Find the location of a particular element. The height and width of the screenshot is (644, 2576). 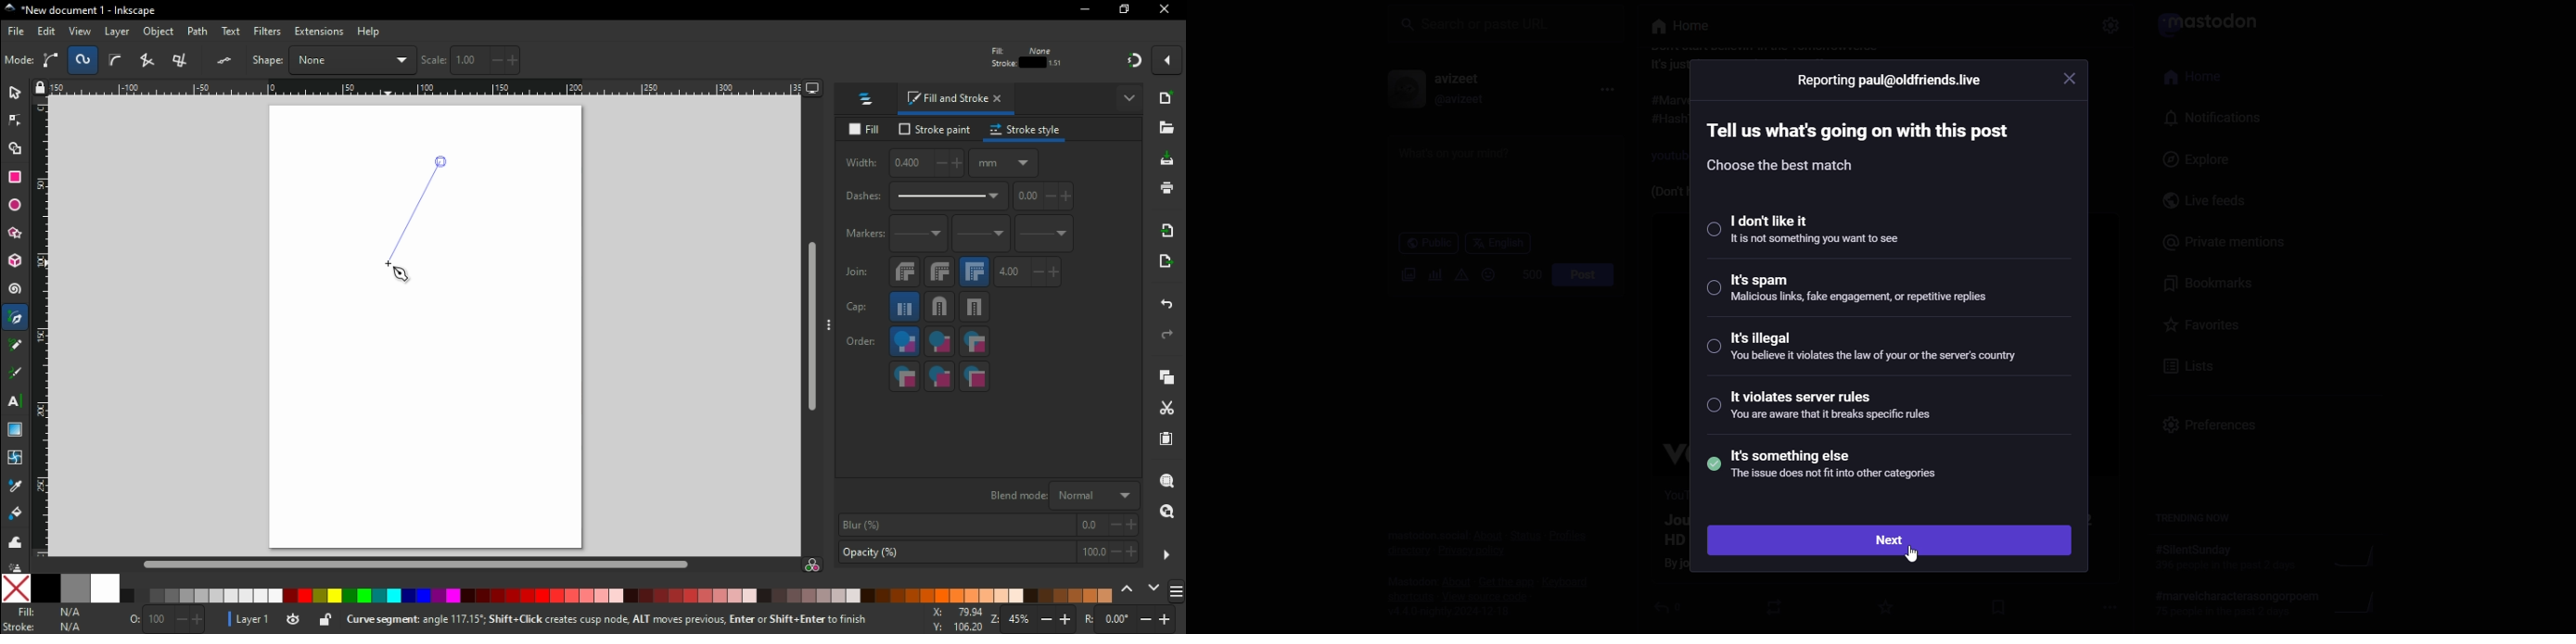

fill, markers, stroke is located at coordinates (975, 344).